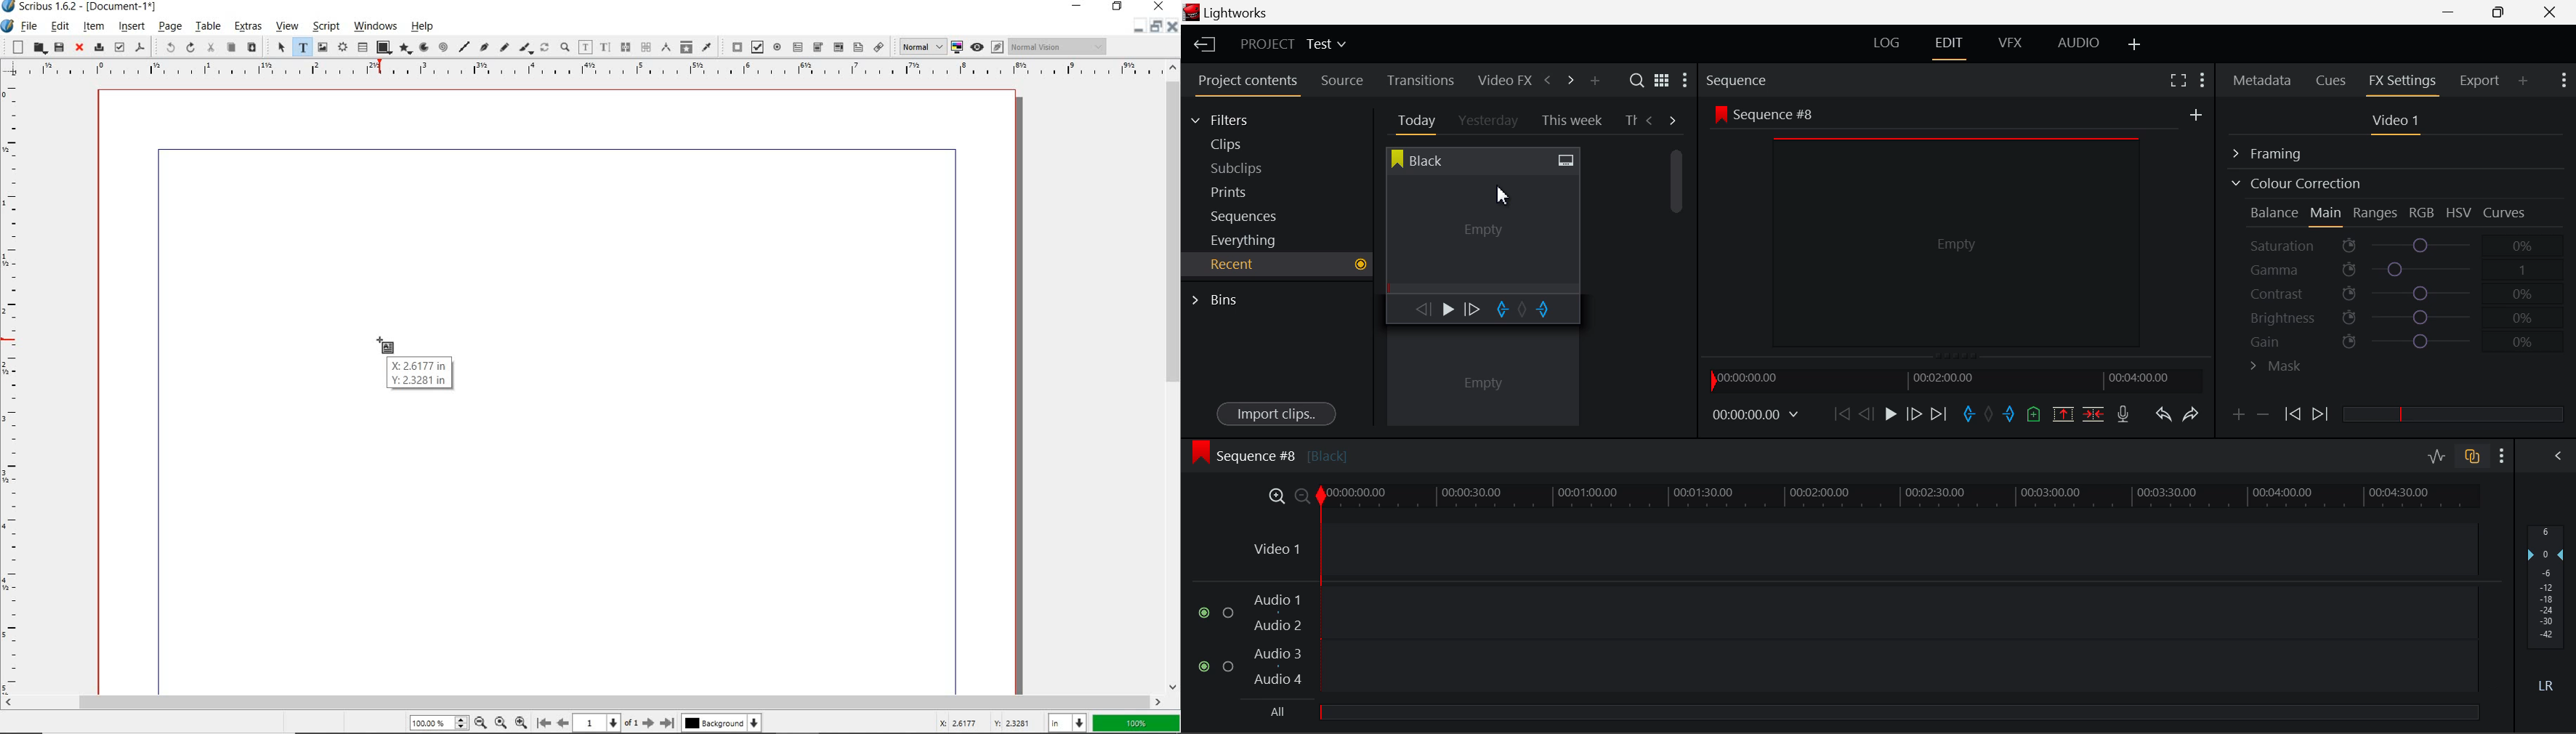 Image resolution: width=2576 pixels, height=756 pixels. What do you see at coordinates (1673, 119) in the screenshot?
I see `Next Tab` at bounding box center [1673, 119].